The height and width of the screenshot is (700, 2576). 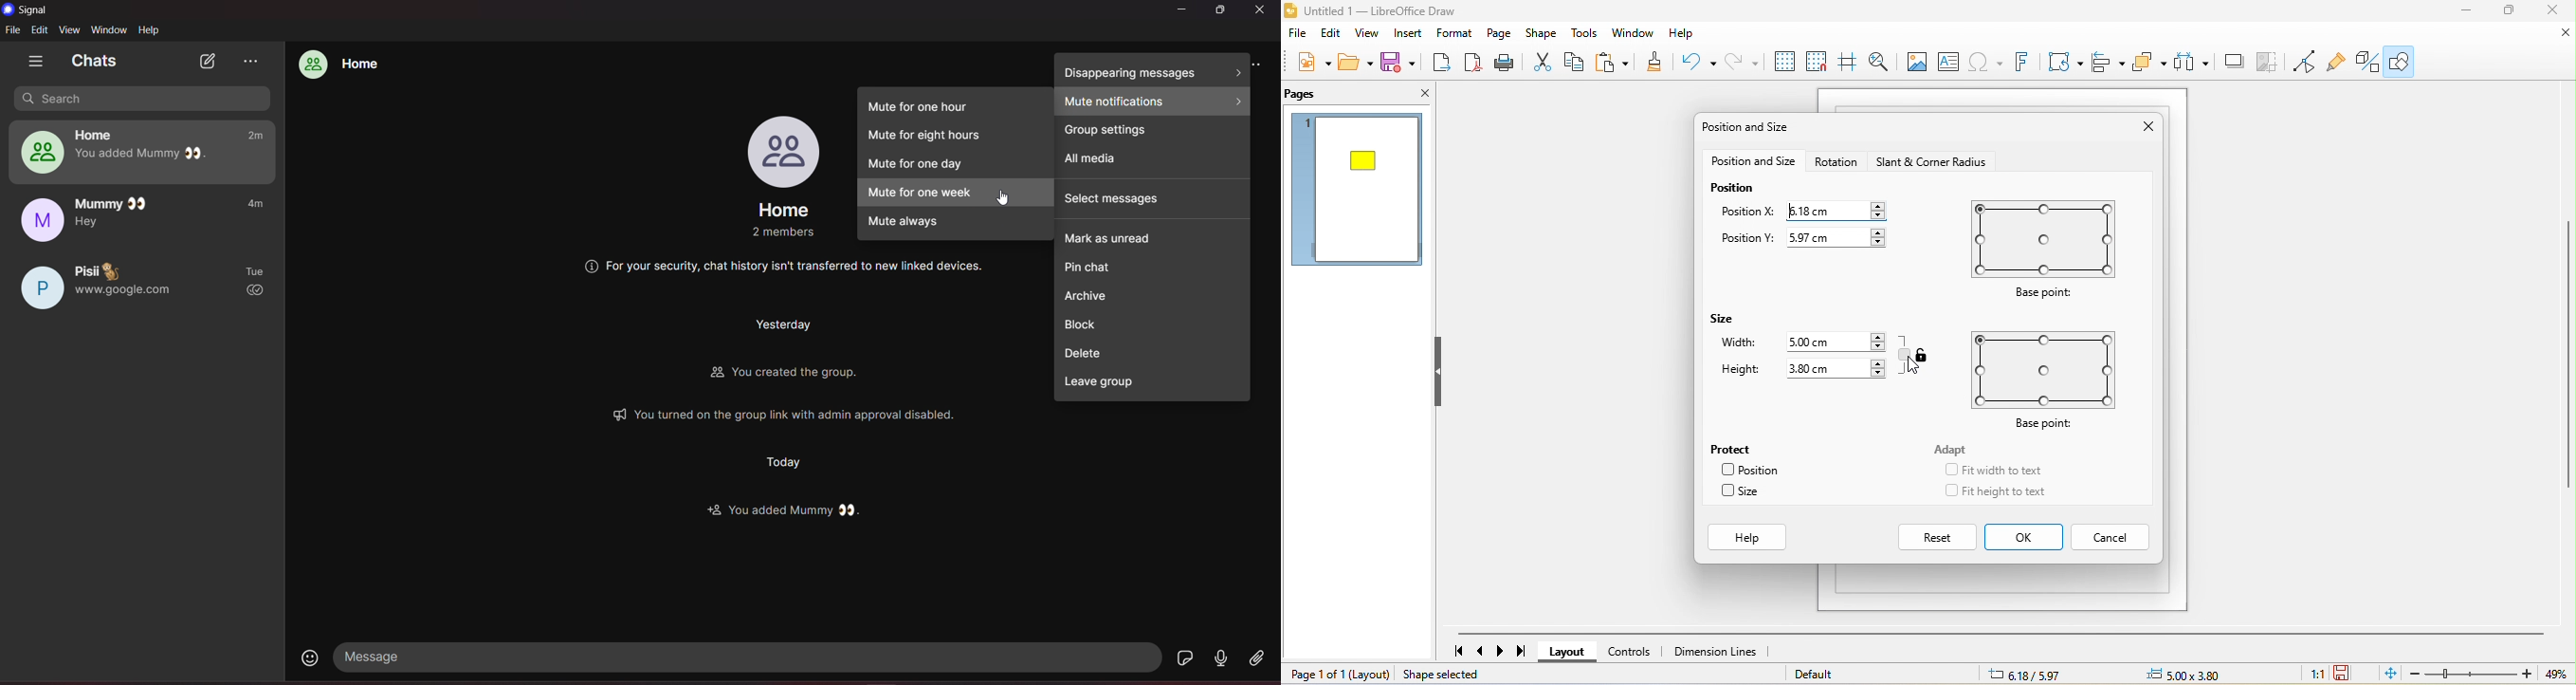 What do you see at coordinates (1616, 61) in the screenshot?
I see `paste` at bounding box center [1616, 61].